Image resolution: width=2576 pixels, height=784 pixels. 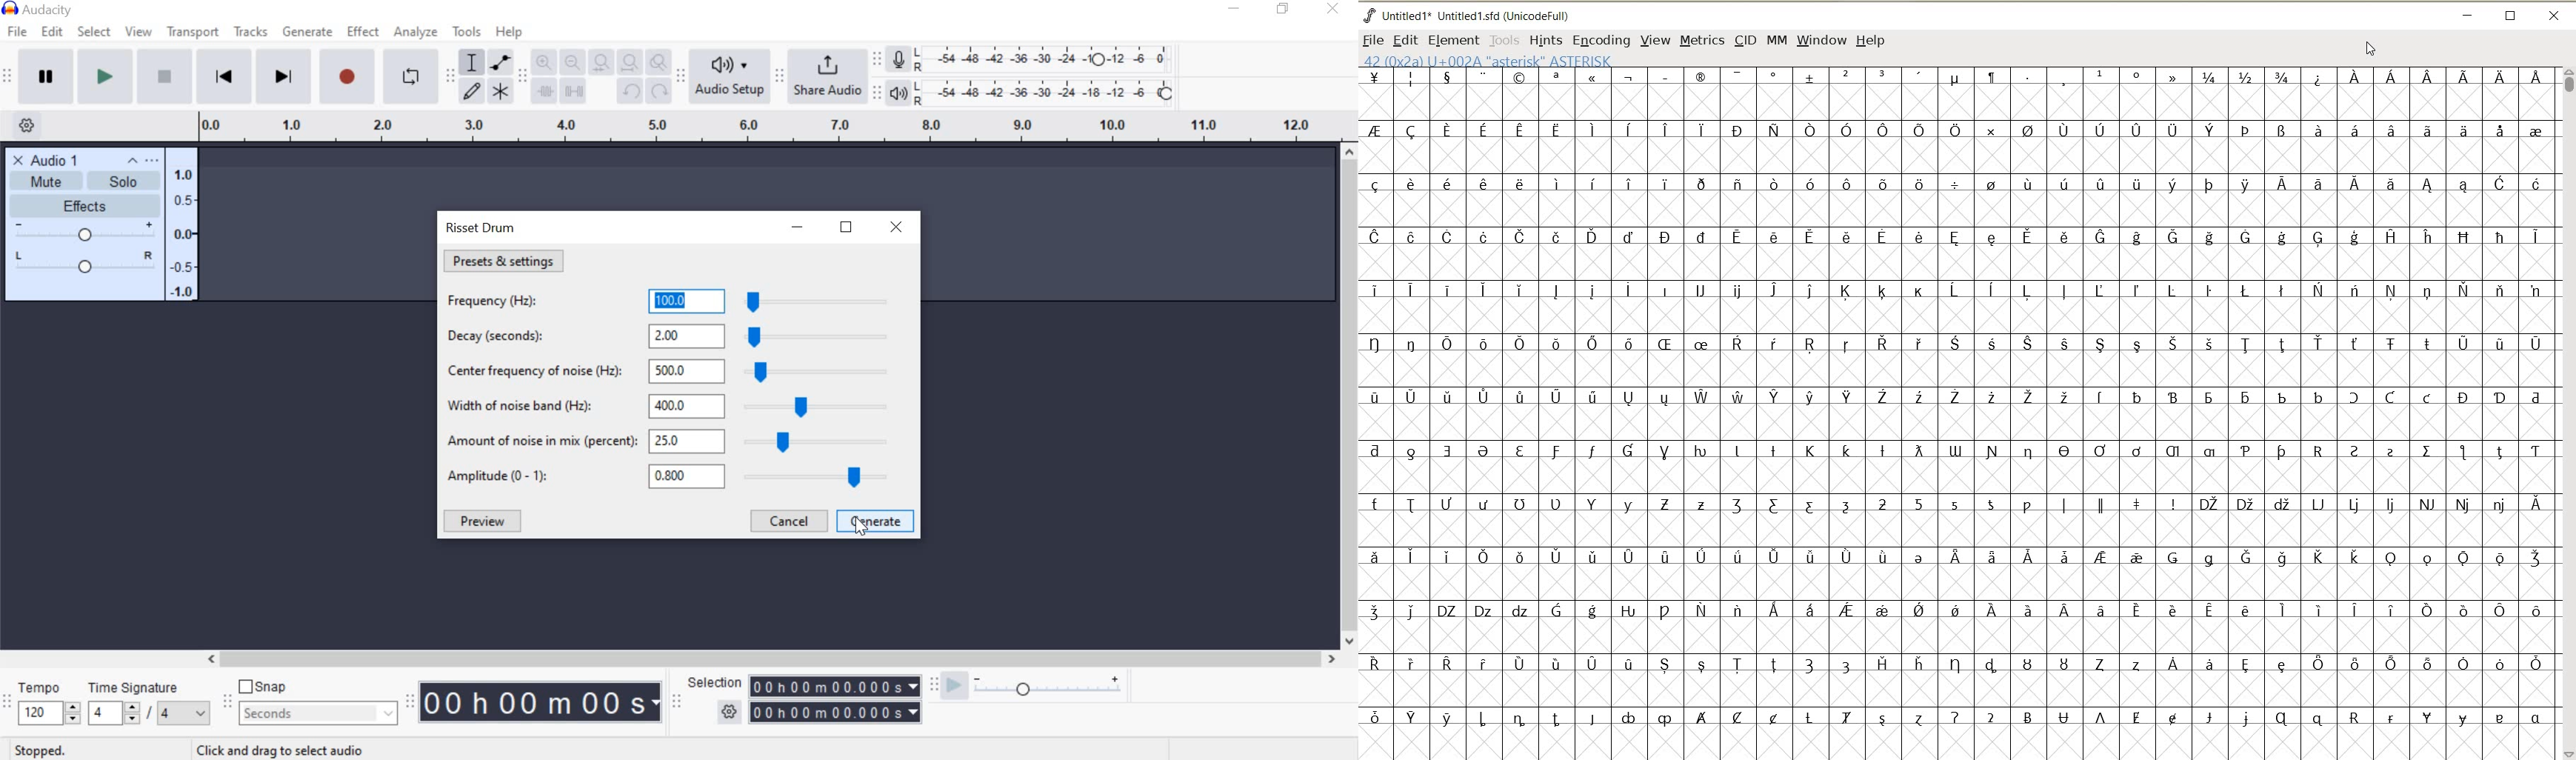 What do you see at coordinates (876, 522) in the screenshot?
I see `GENERATE` at bounding box center [876, 522].